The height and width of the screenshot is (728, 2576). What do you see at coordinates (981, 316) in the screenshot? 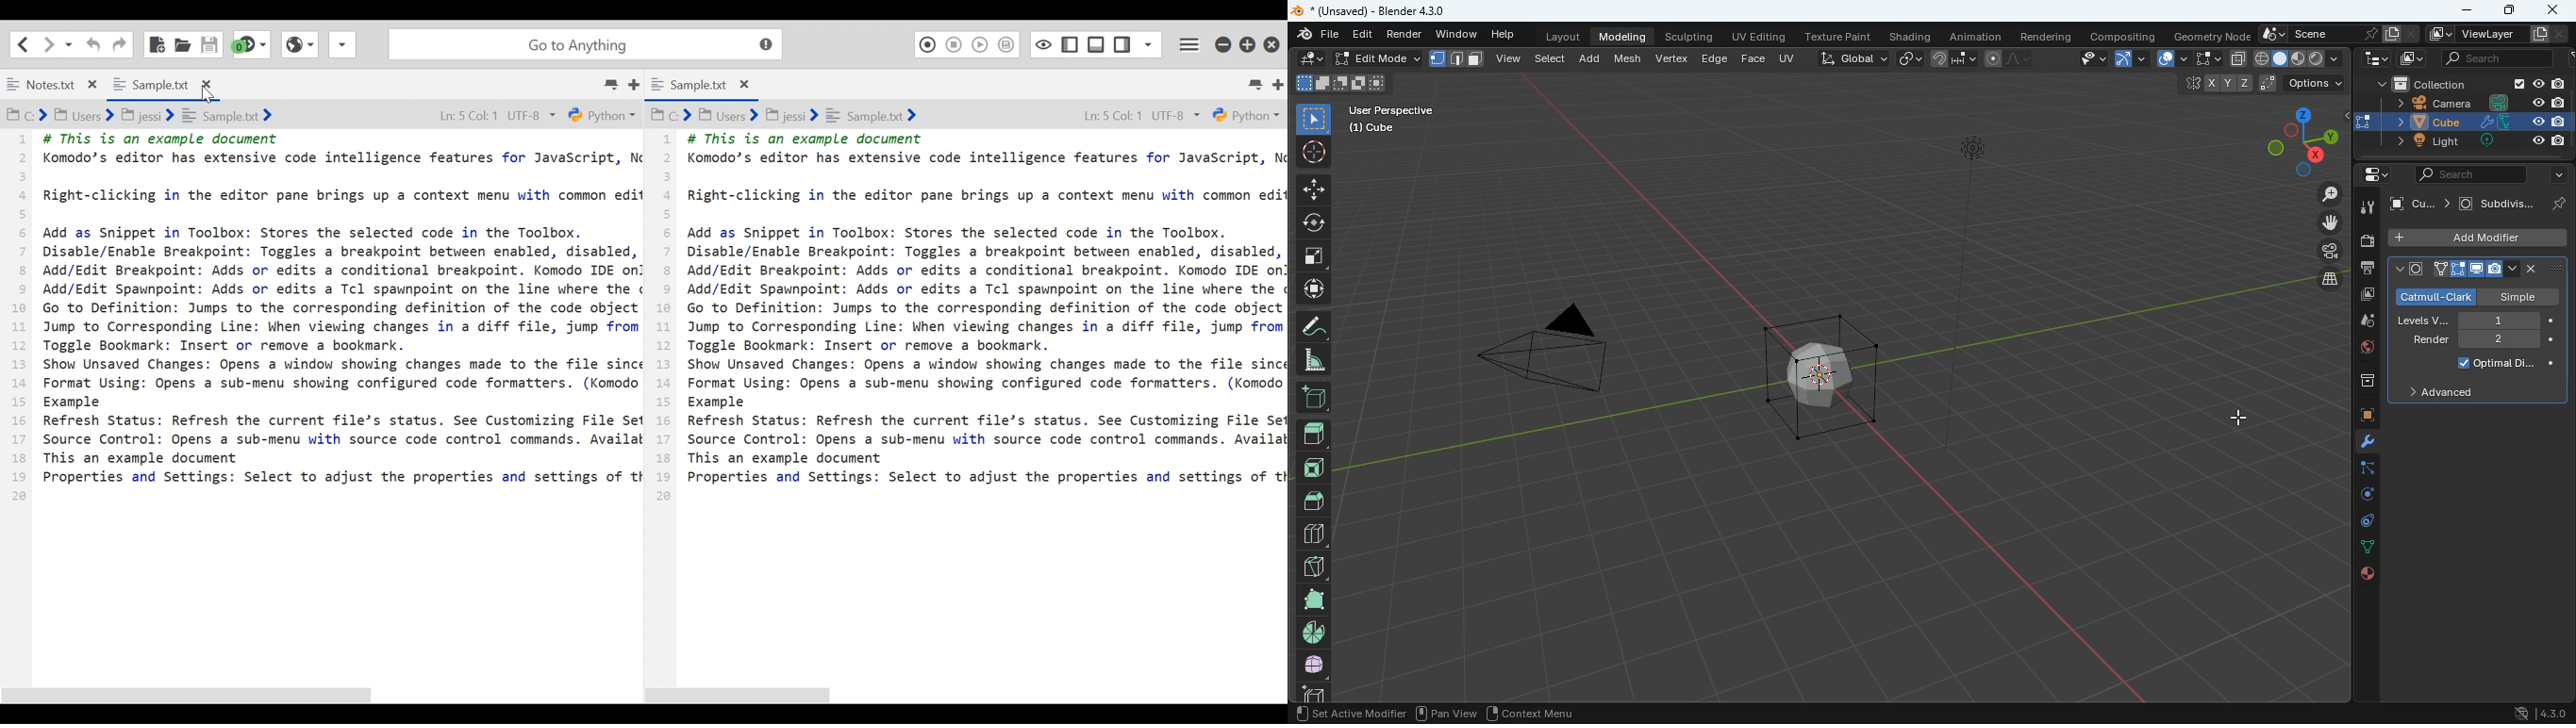
I see `# This is an example document

Komodo’s editor has extensive code intelligence features for JavaScript, \
Right-clicking in the editor pane brings up a context menu with common edi
Add as Snippet in Toolbox: Stores the selected code in the Toolbox.
Disable/Enable Breakpoint: Toggles a breakpoint between enabled, disabled,
Add/Edit Breakpoint: Adds or edits a conditional breakpoint. Komodo IDE or
Add/Edit Spawnpoint: Adds or edits a Tcl spawnpoint on the line where the
Go to Definition: Jumps to the corresponding definition of the code object
Jump to Corresponding Line: When viewing changes in a diff file, jump from
Toggle Bookmark: Insert or remove a bookmark.

Show Unsaved Changes: Opens a window showing changes made to the file sinc
Format Using: Opens a sub-menu showing configured code formatters. (Komodc
Example

Refresh Status: Refresh the current file’s status. See Customizing File Se
Source Control: Opens a sub-menu with source code control commands. Availa
This an example document

Properties and Settings: Select to adjust the properties and settings of t` at bounding box center [981, 316].